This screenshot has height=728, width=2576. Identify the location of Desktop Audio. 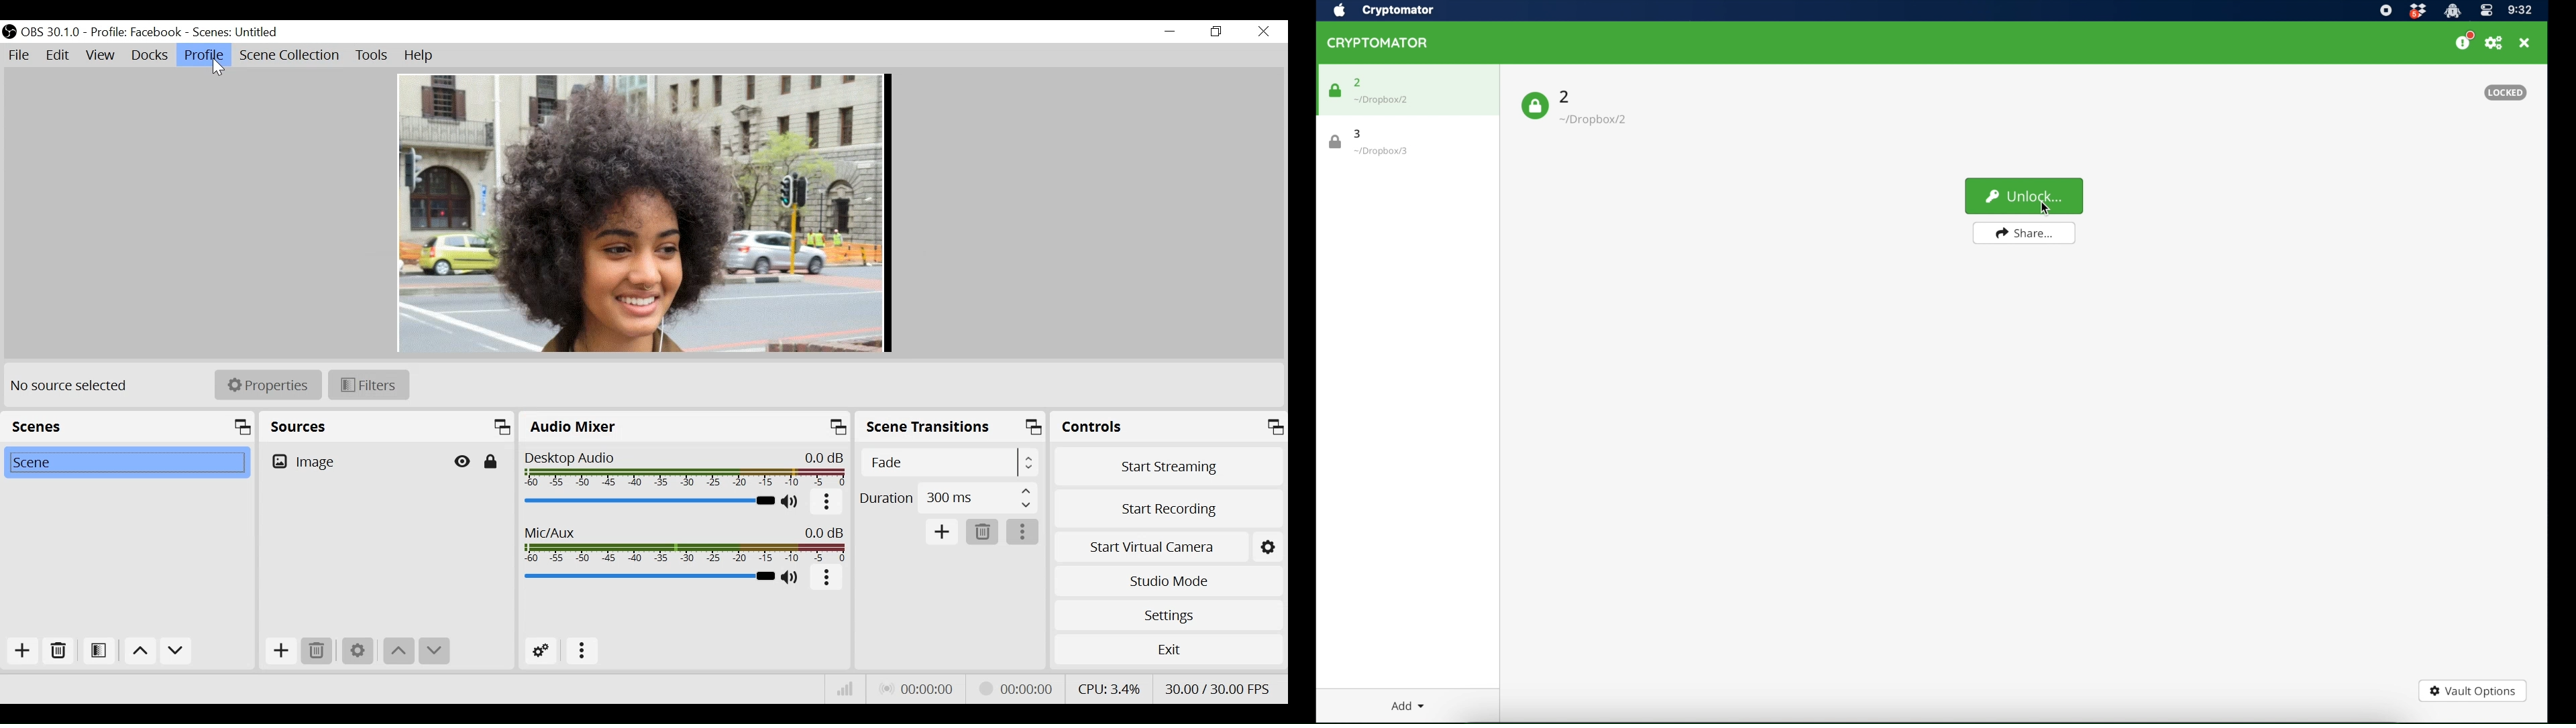
(686, 471).